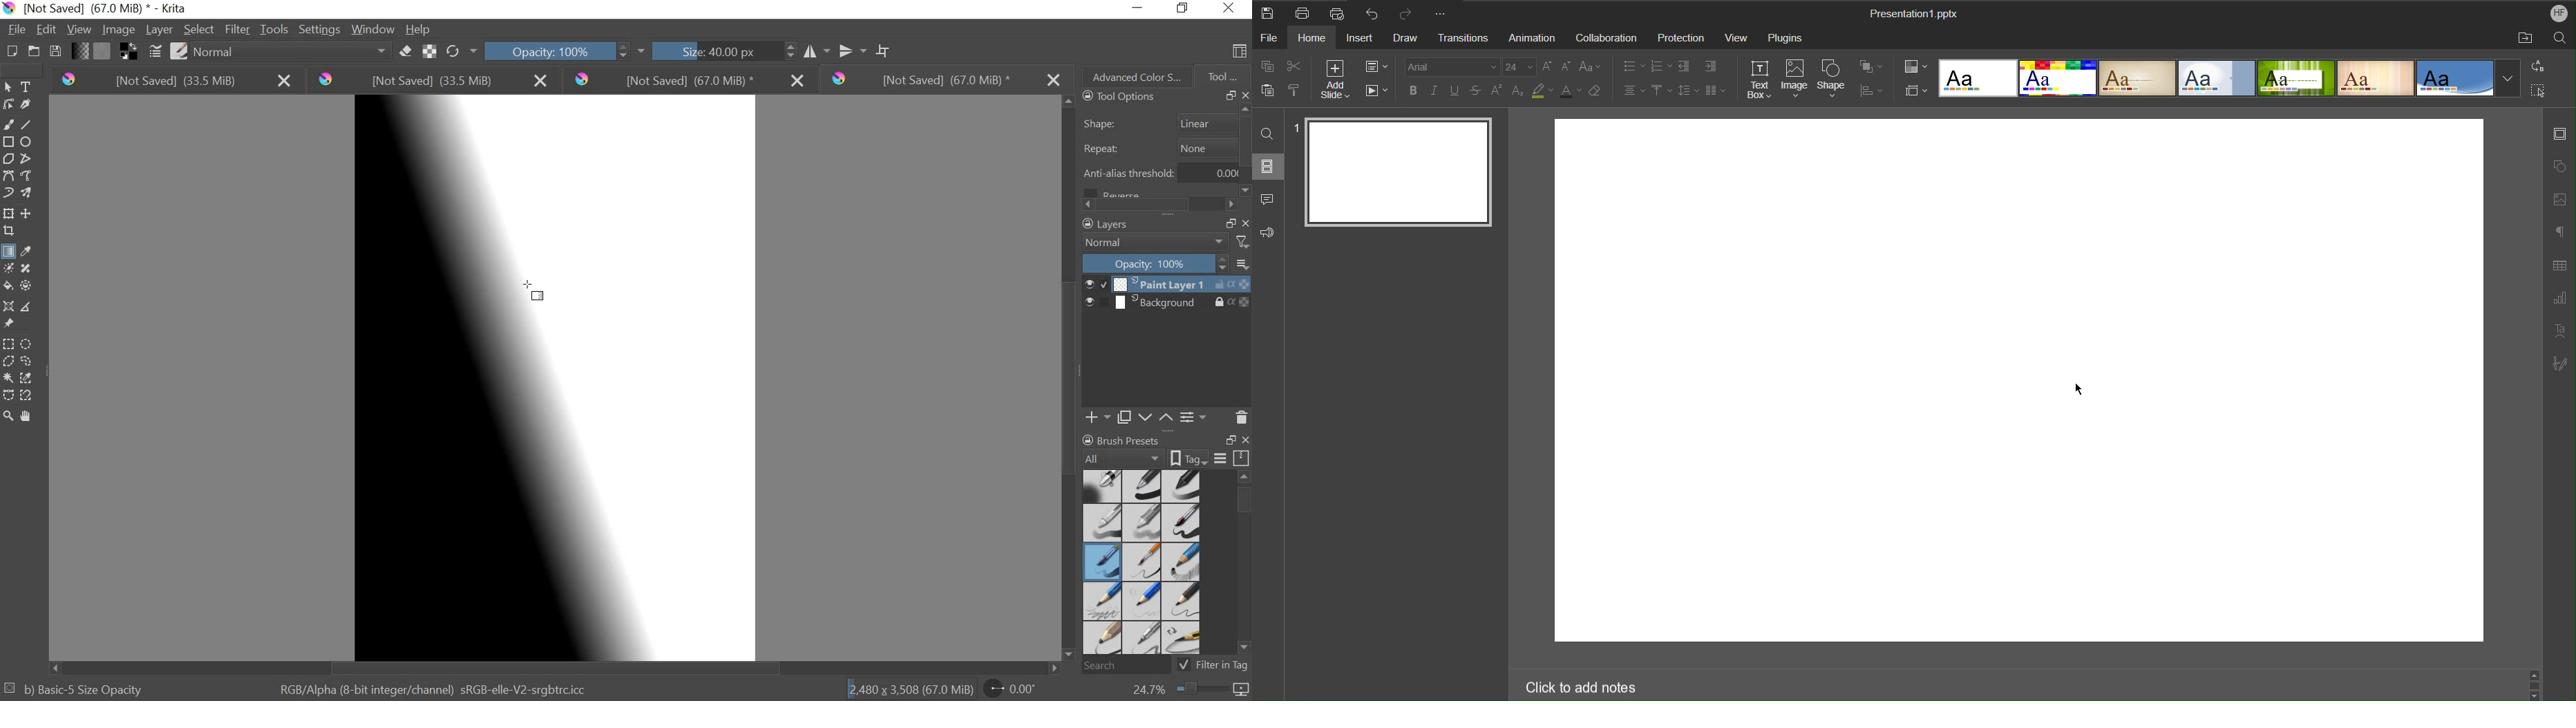  What do you see at coordinates (1831, 80) in the screenshot?
I see `Shape` at bounding box center [1831, 80].